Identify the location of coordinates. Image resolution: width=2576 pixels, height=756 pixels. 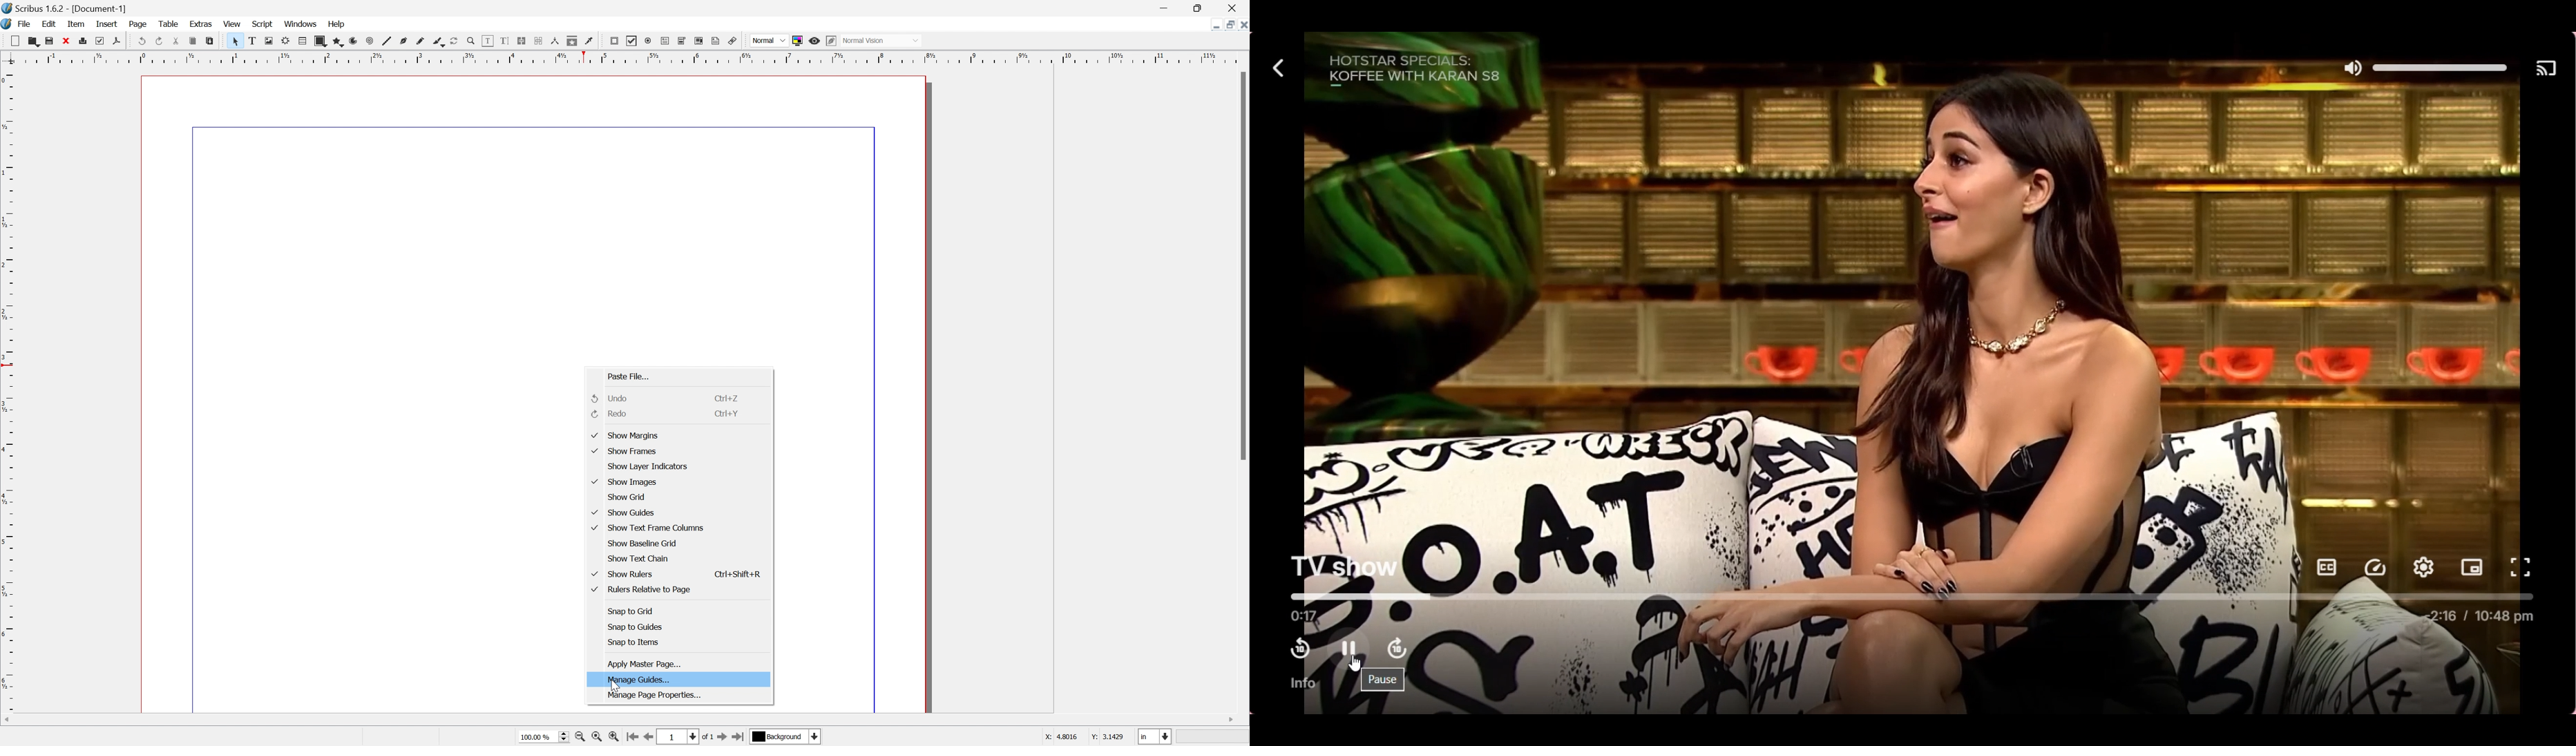
(1084, 739).